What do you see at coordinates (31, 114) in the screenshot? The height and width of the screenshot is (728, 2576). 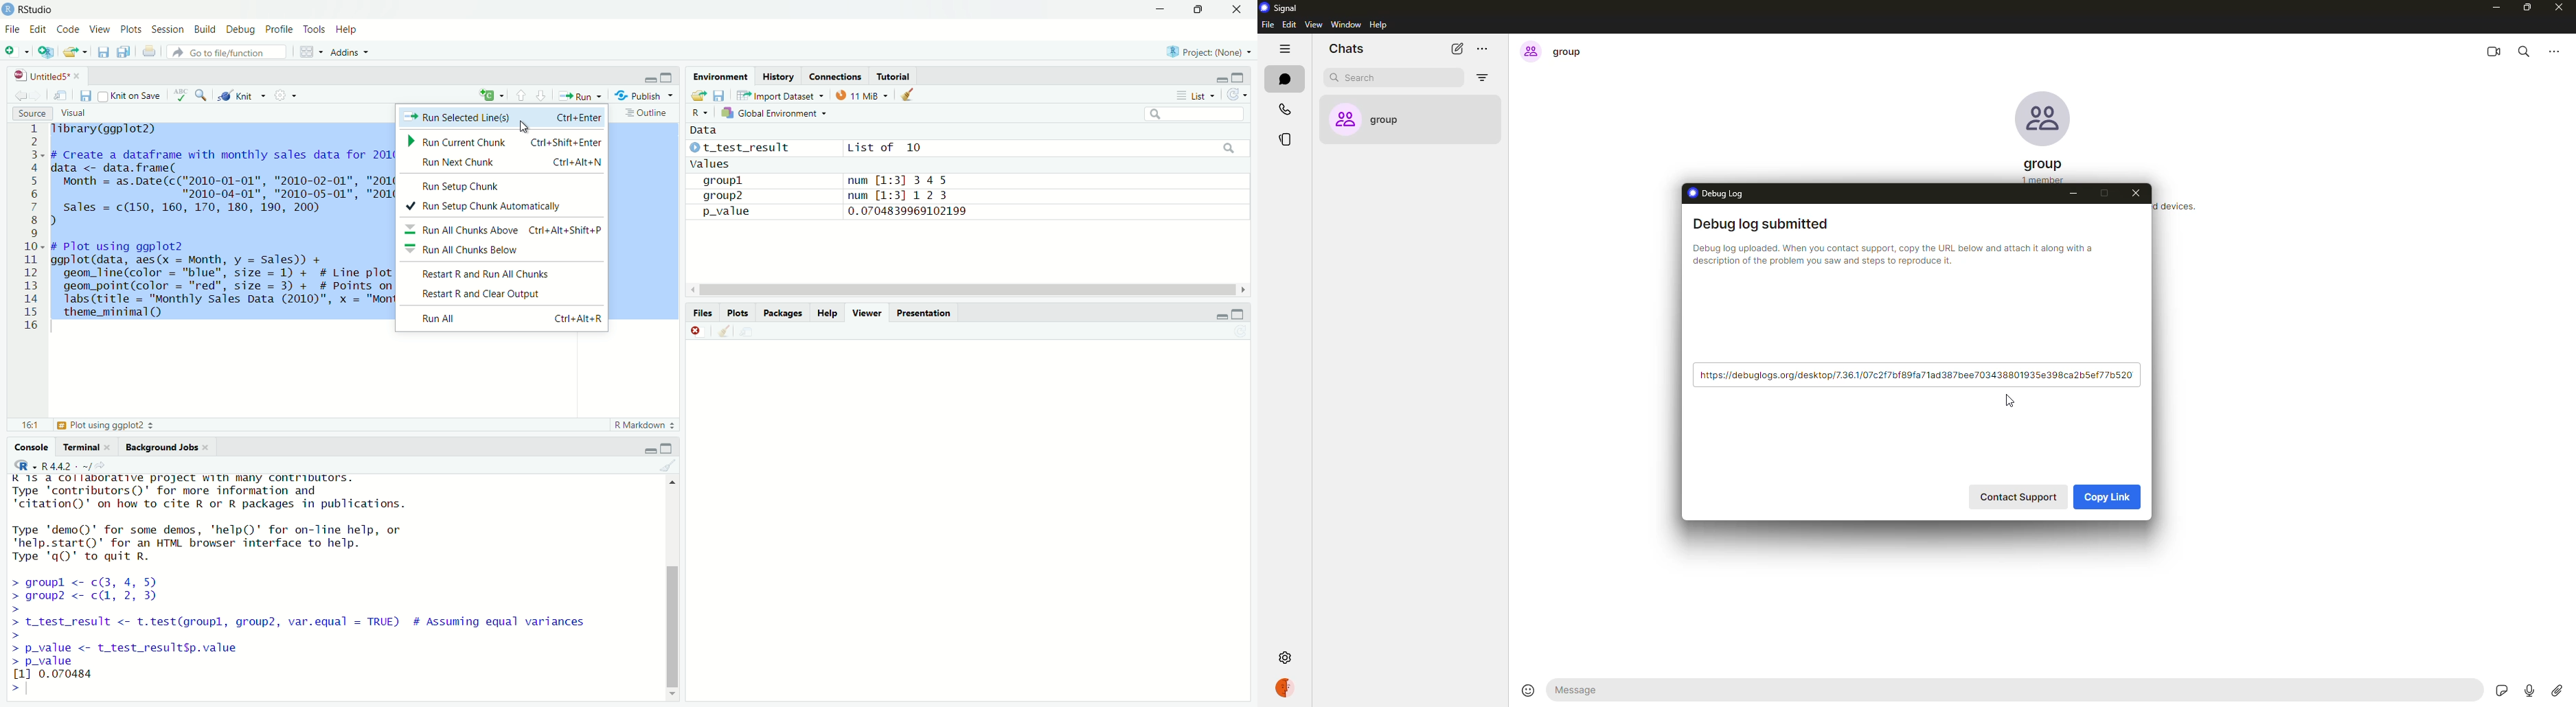 I see `Source` at bounding box center [31, 114].